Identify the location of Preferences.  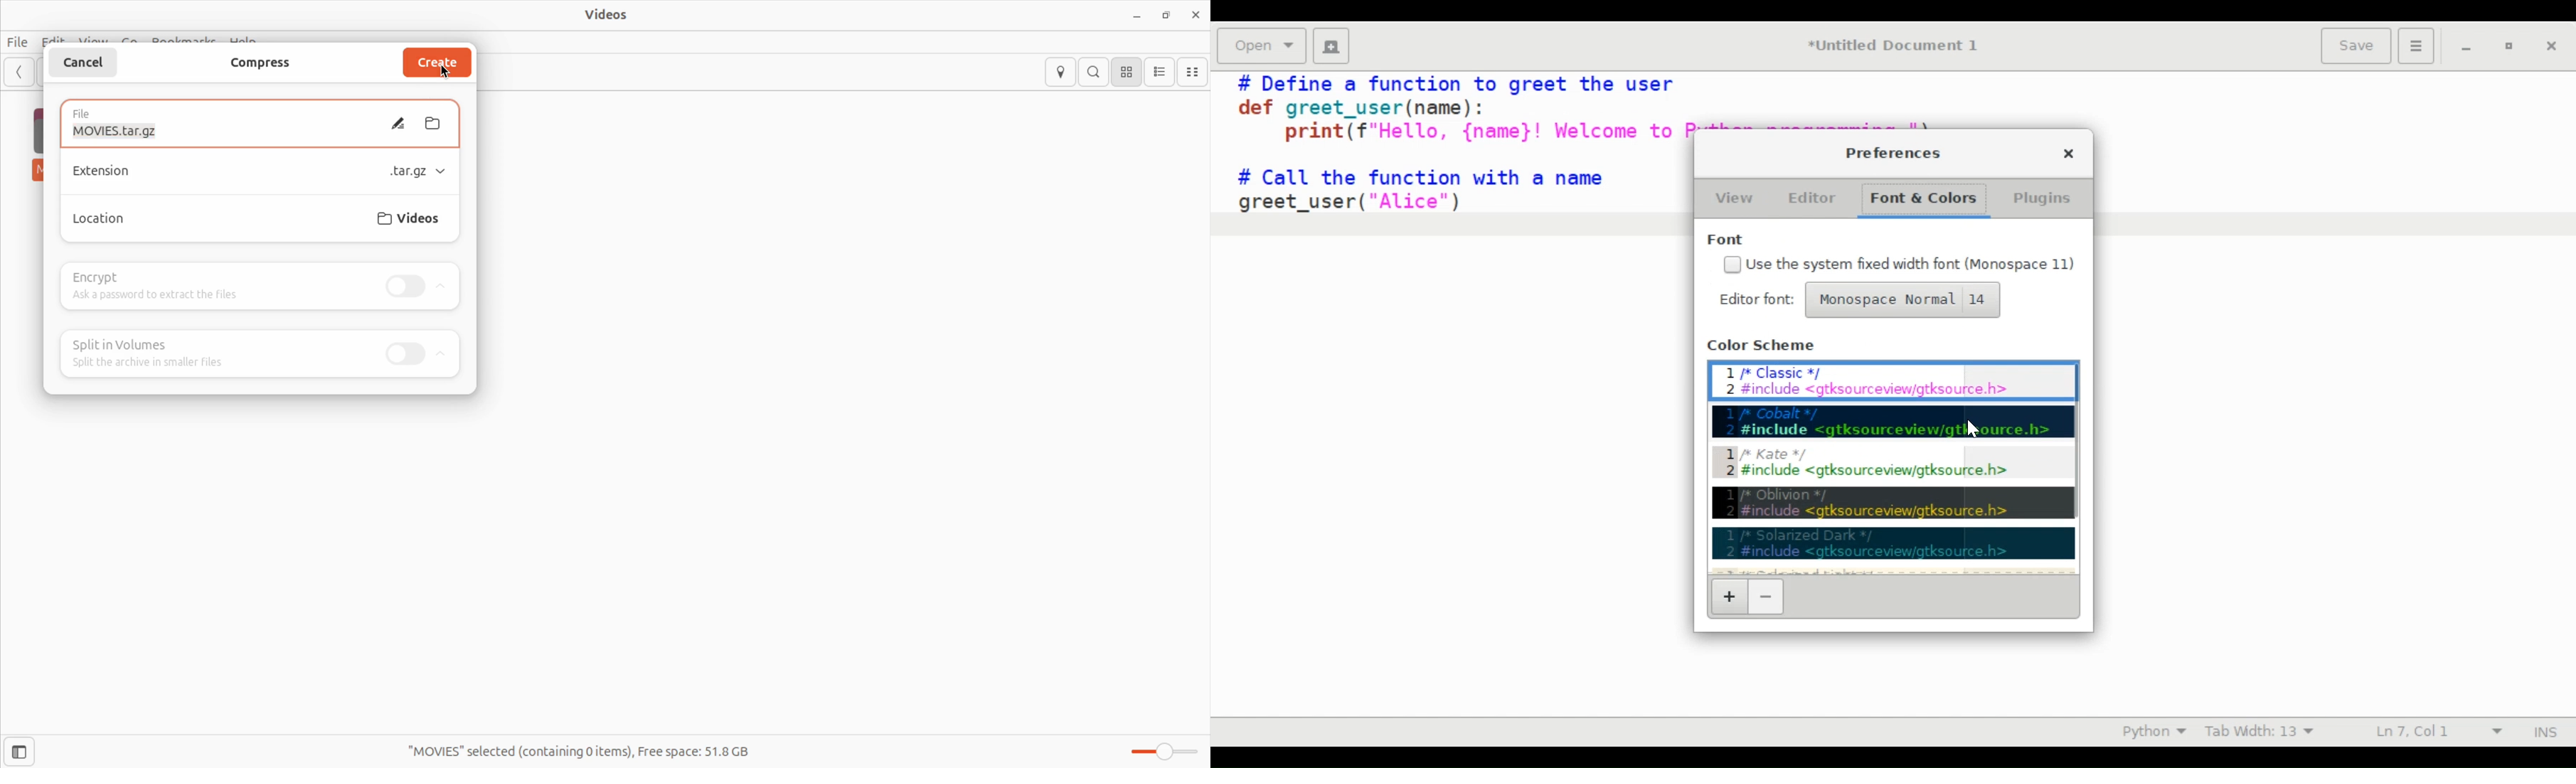
(1895, 154).